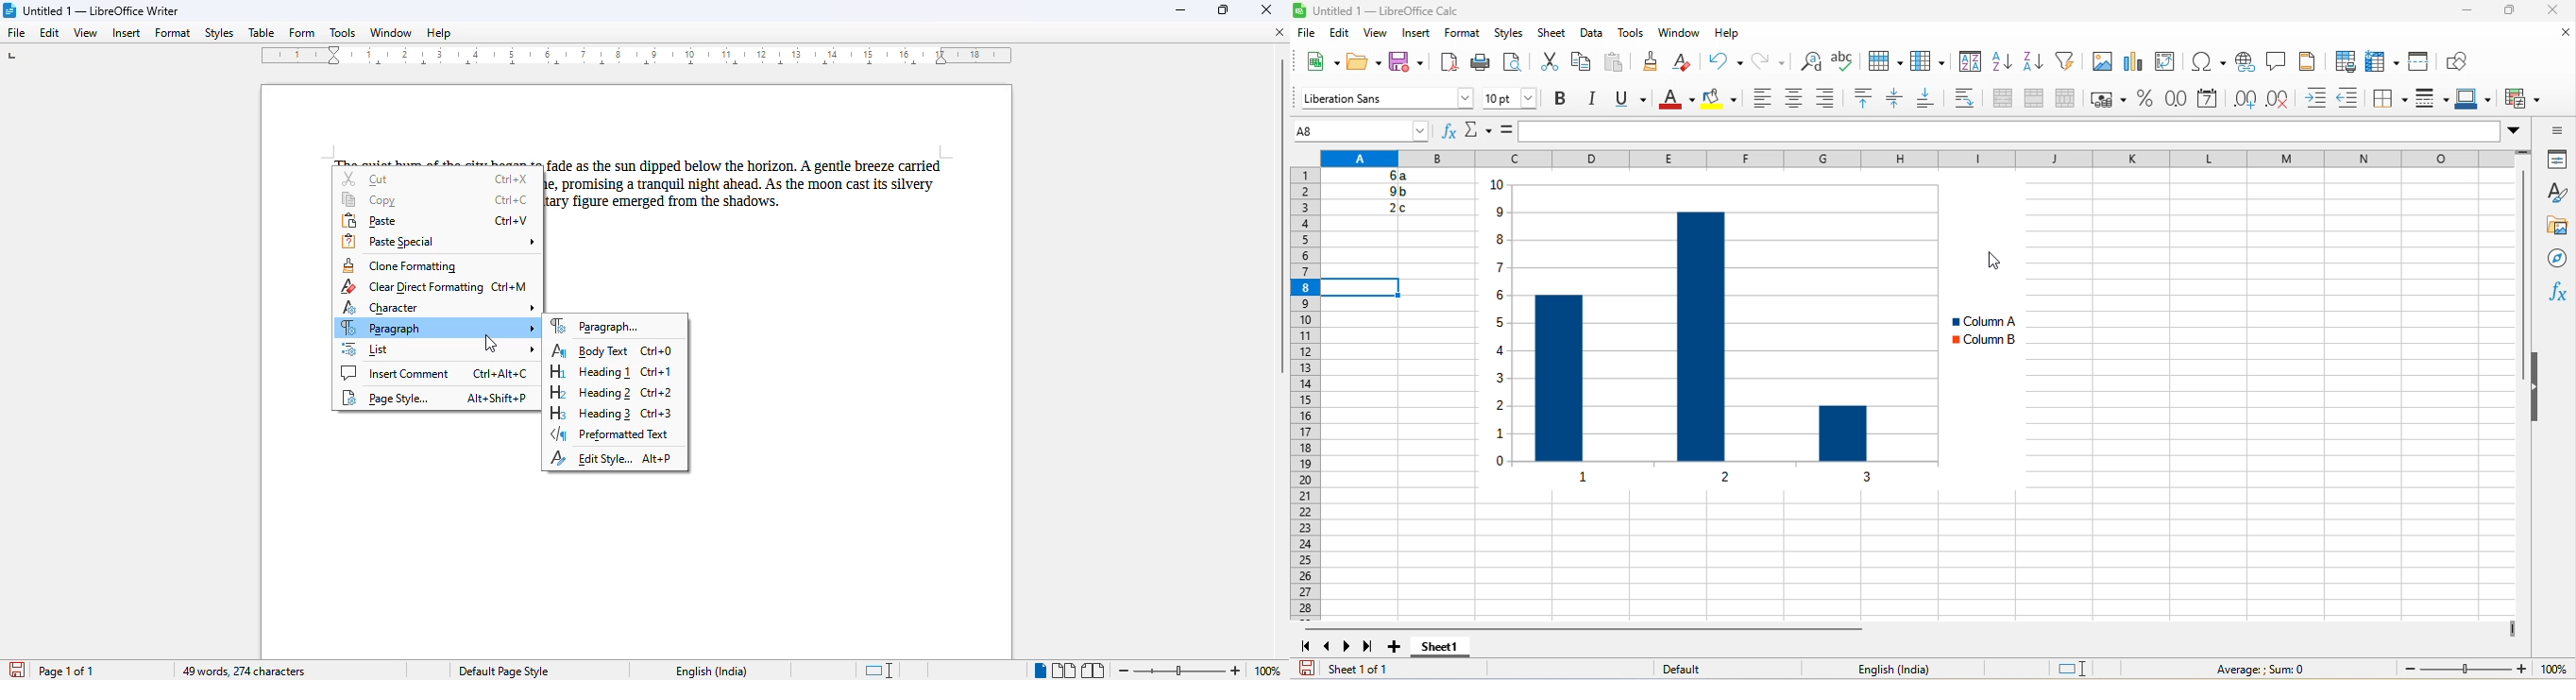 The height and width of the screenshot is (700, 2576). Describe the element at coordinates (2247, 99) in the screenshot. I see `add decimal place` at that location.